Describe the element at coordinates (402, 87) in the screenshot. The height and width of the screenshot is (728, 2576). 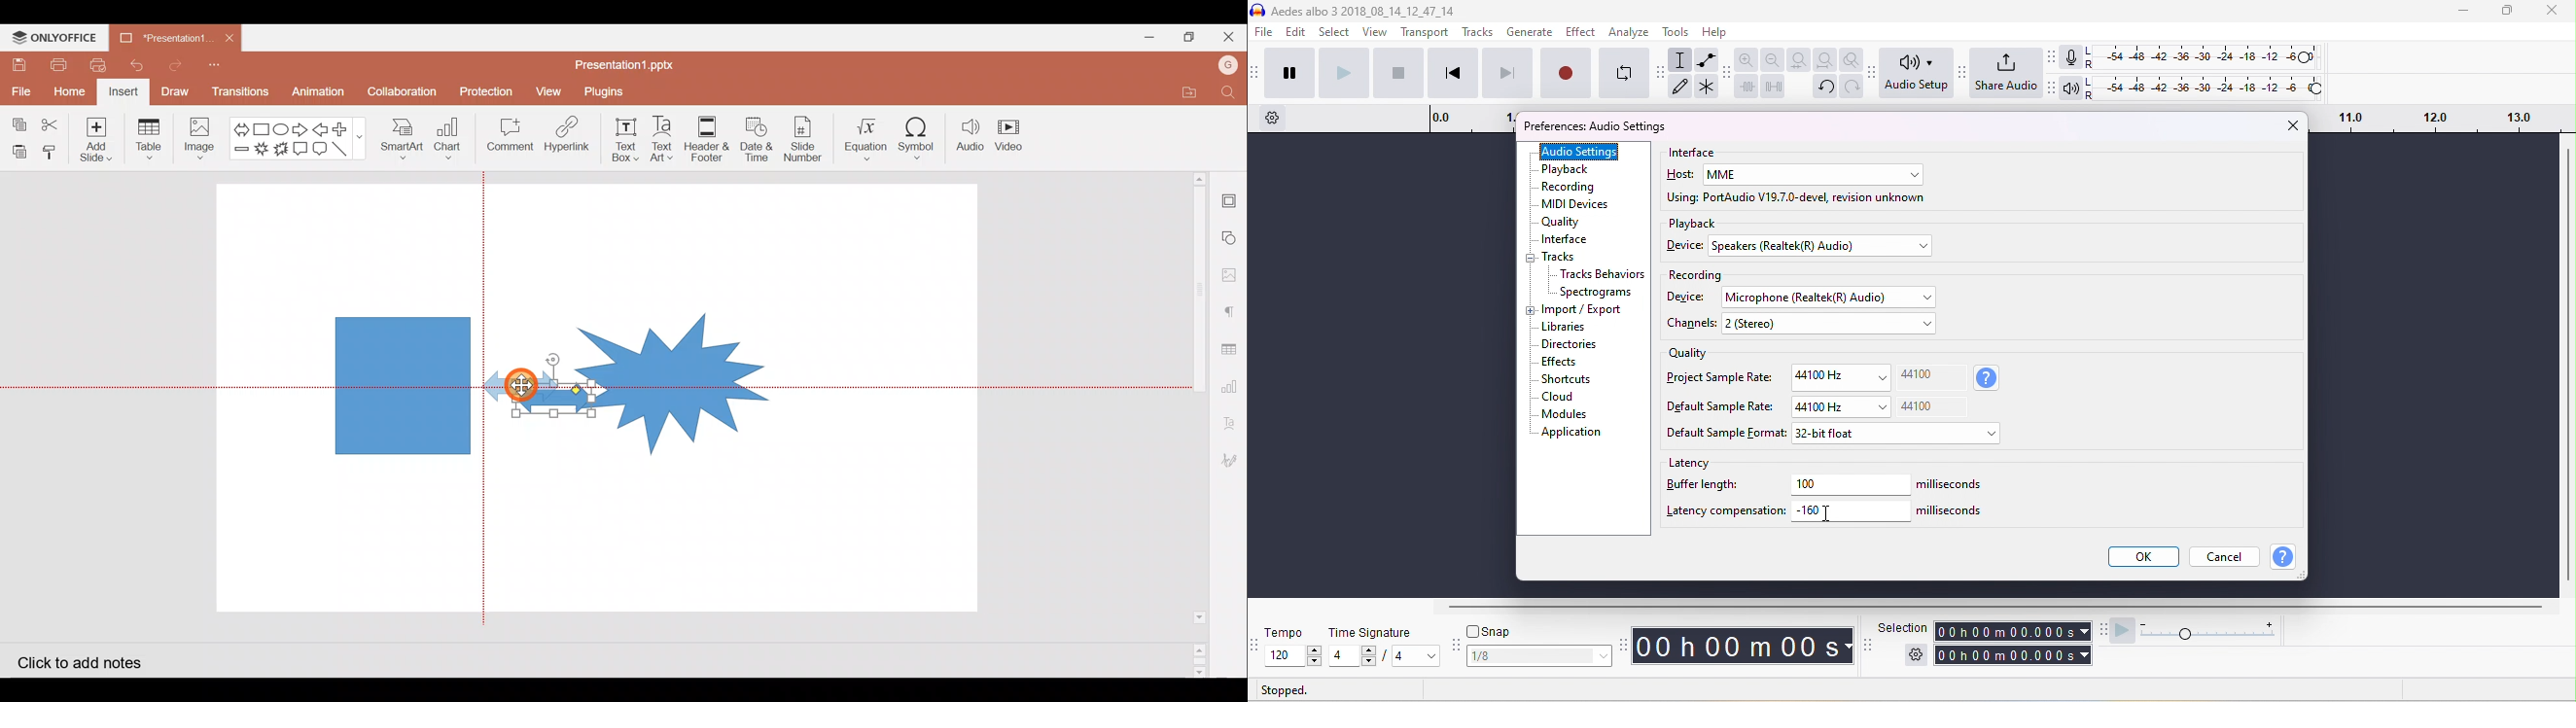
I see `Collaboration` at that location.